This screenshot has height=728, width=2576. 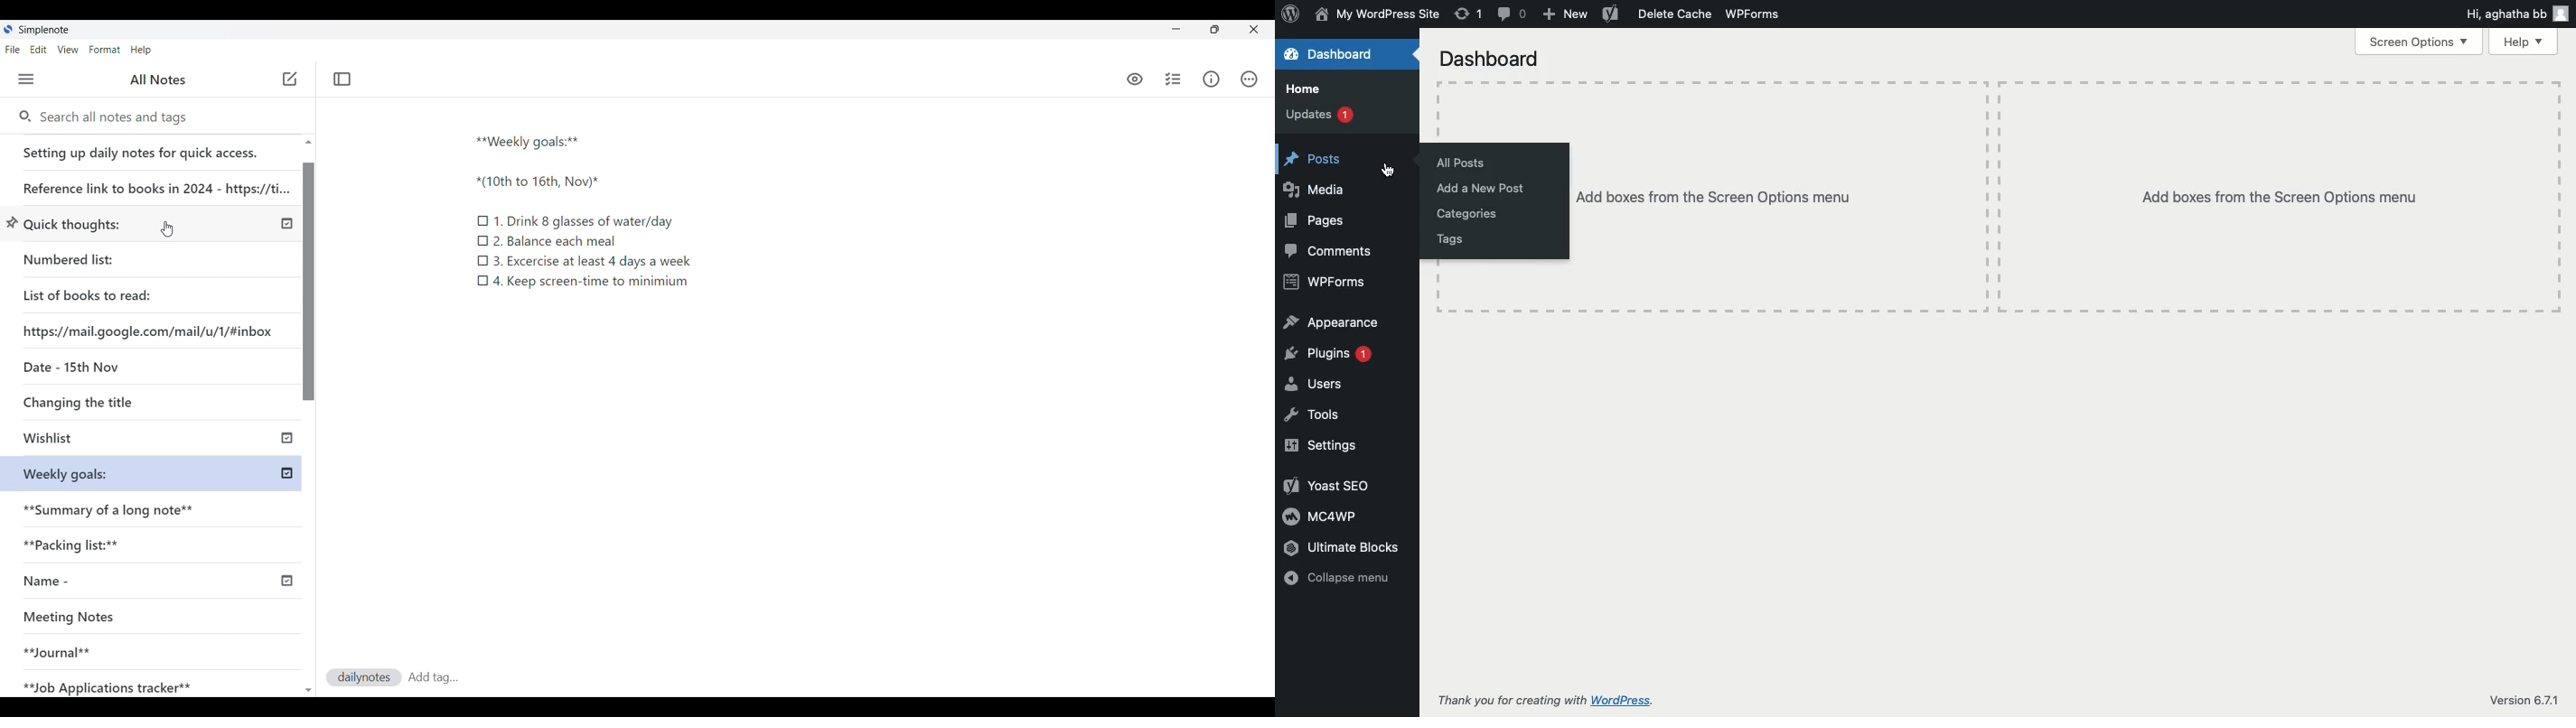 I want to click on Reference link, so click(x=155, y=183).